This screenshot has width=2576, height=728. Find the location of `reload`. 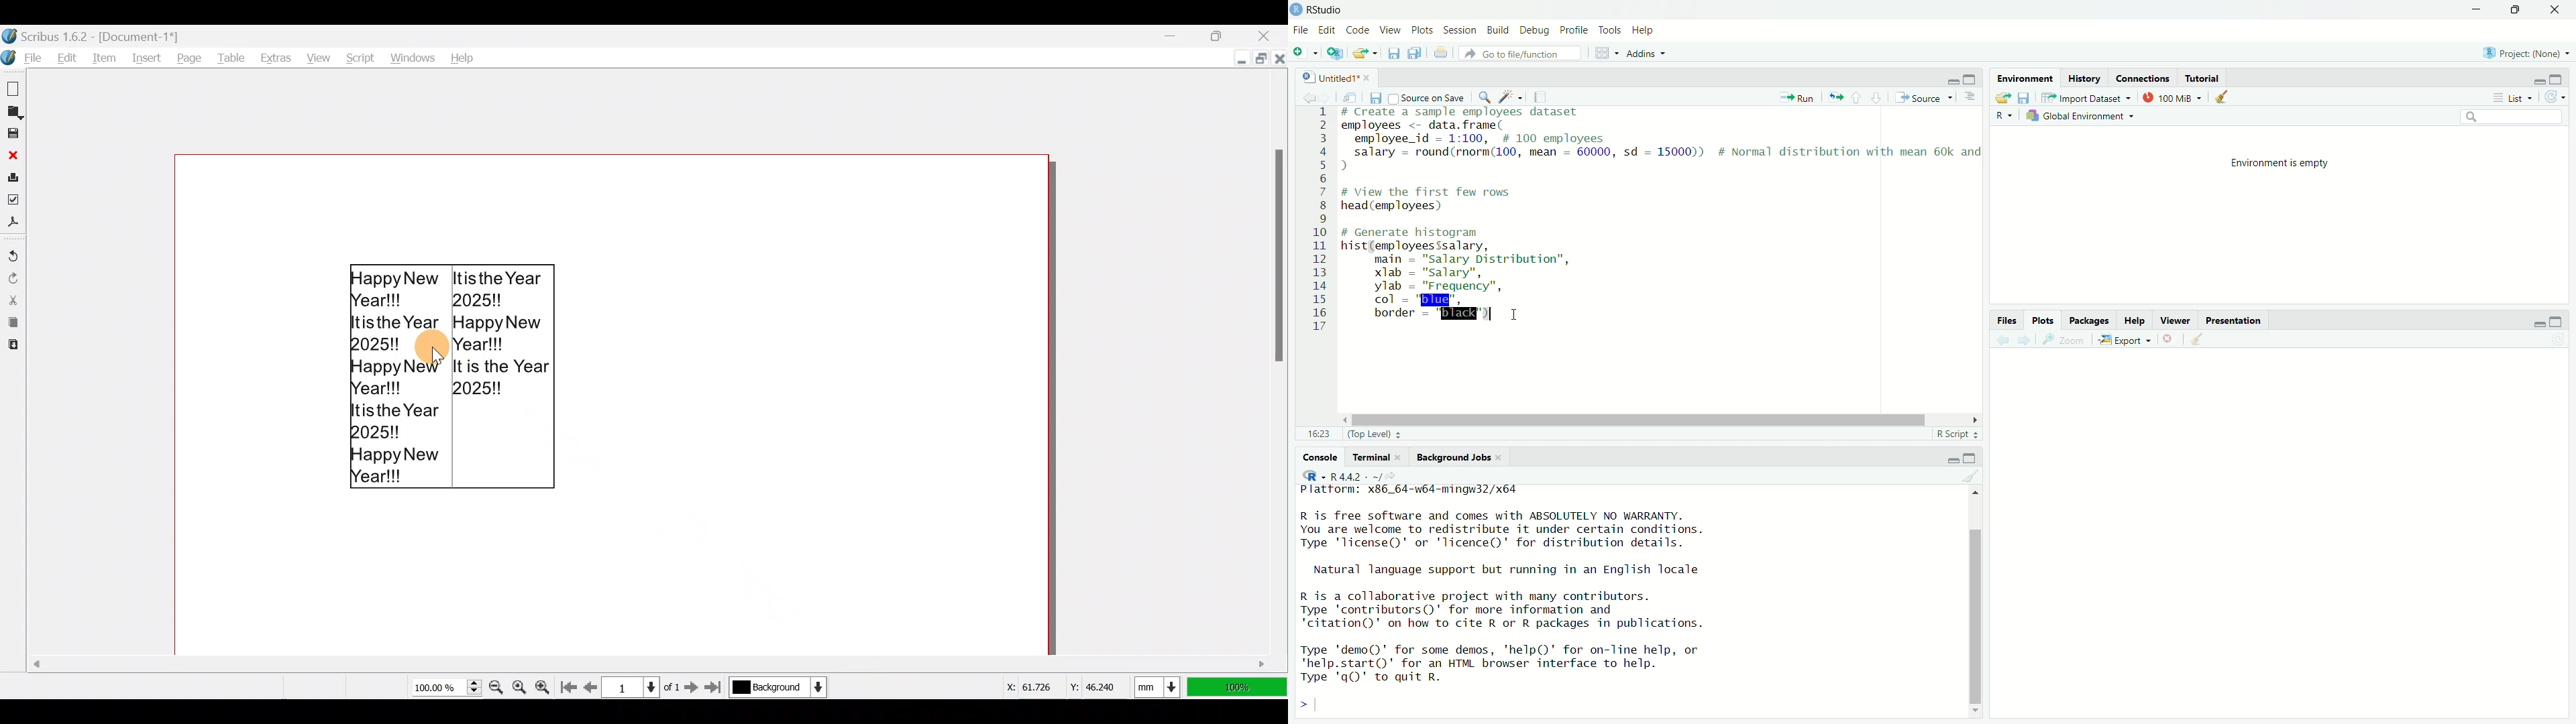

reload is located at coordinates (2556, 97).